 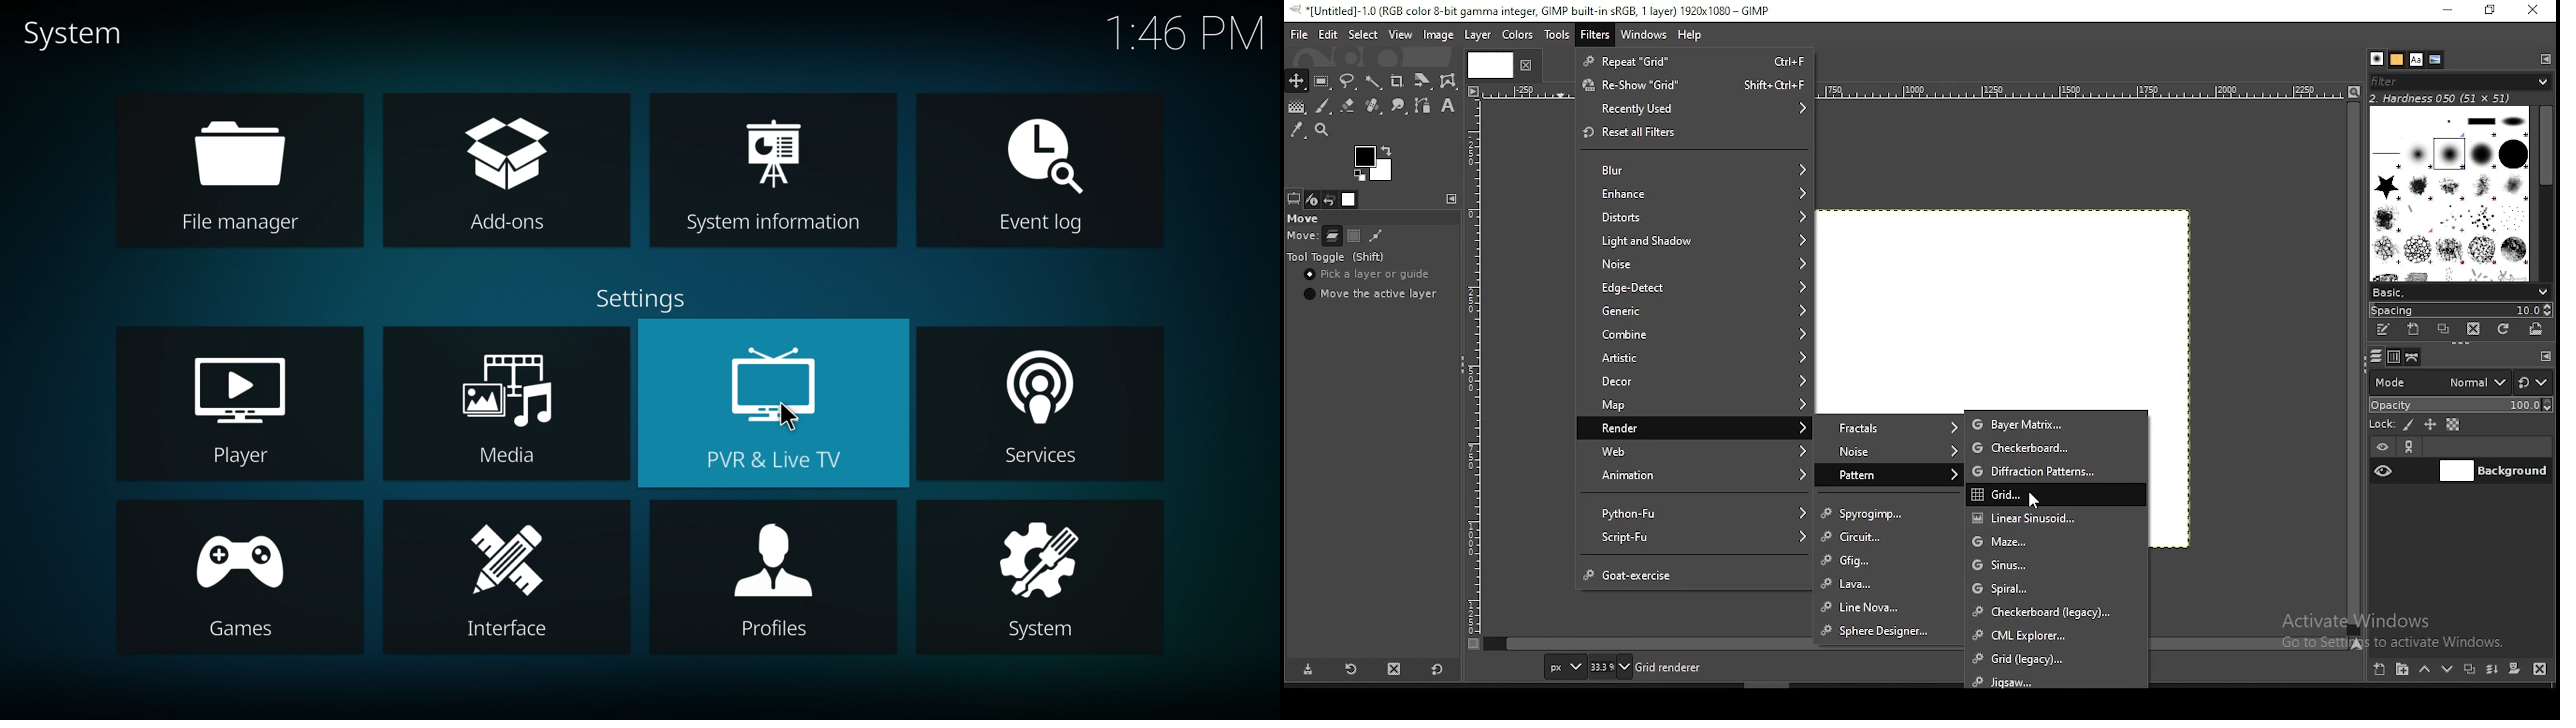 What do you see at coordinates (774, 576) in the screenshot?
I see `profiles` at bounding box center [774, 576].